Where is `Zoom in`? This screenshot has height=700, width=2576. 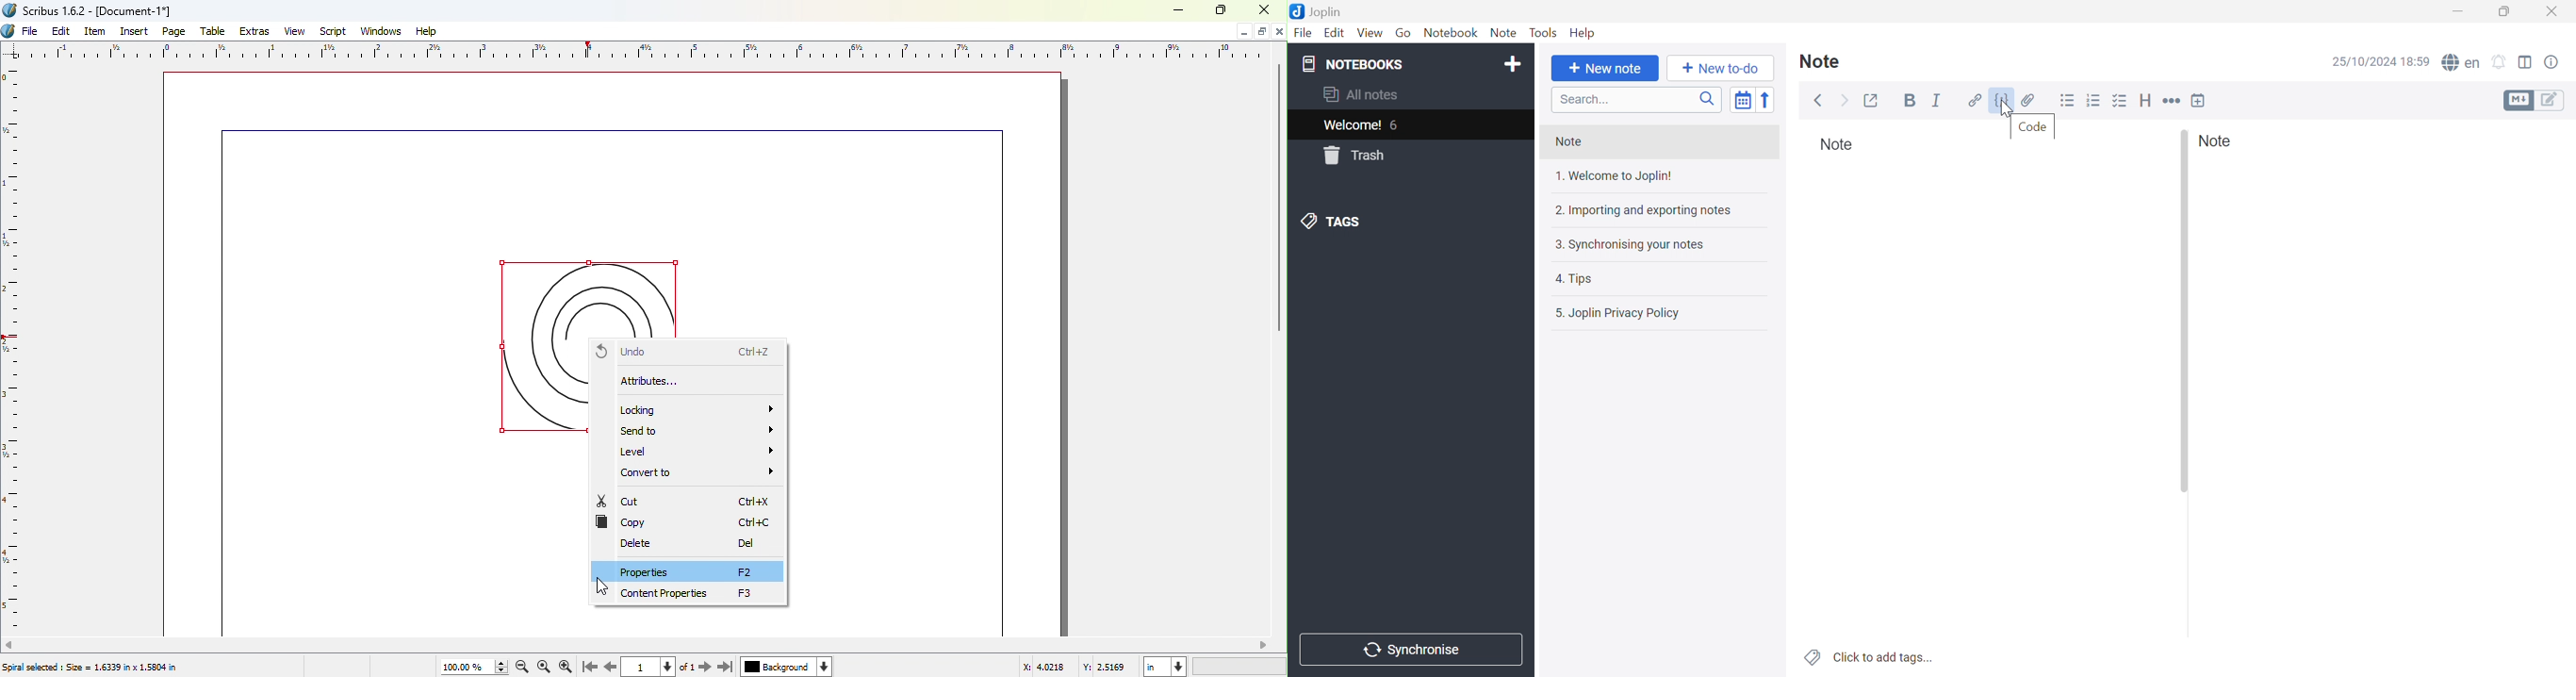
Zoom in is located at coordinates (567, 667).